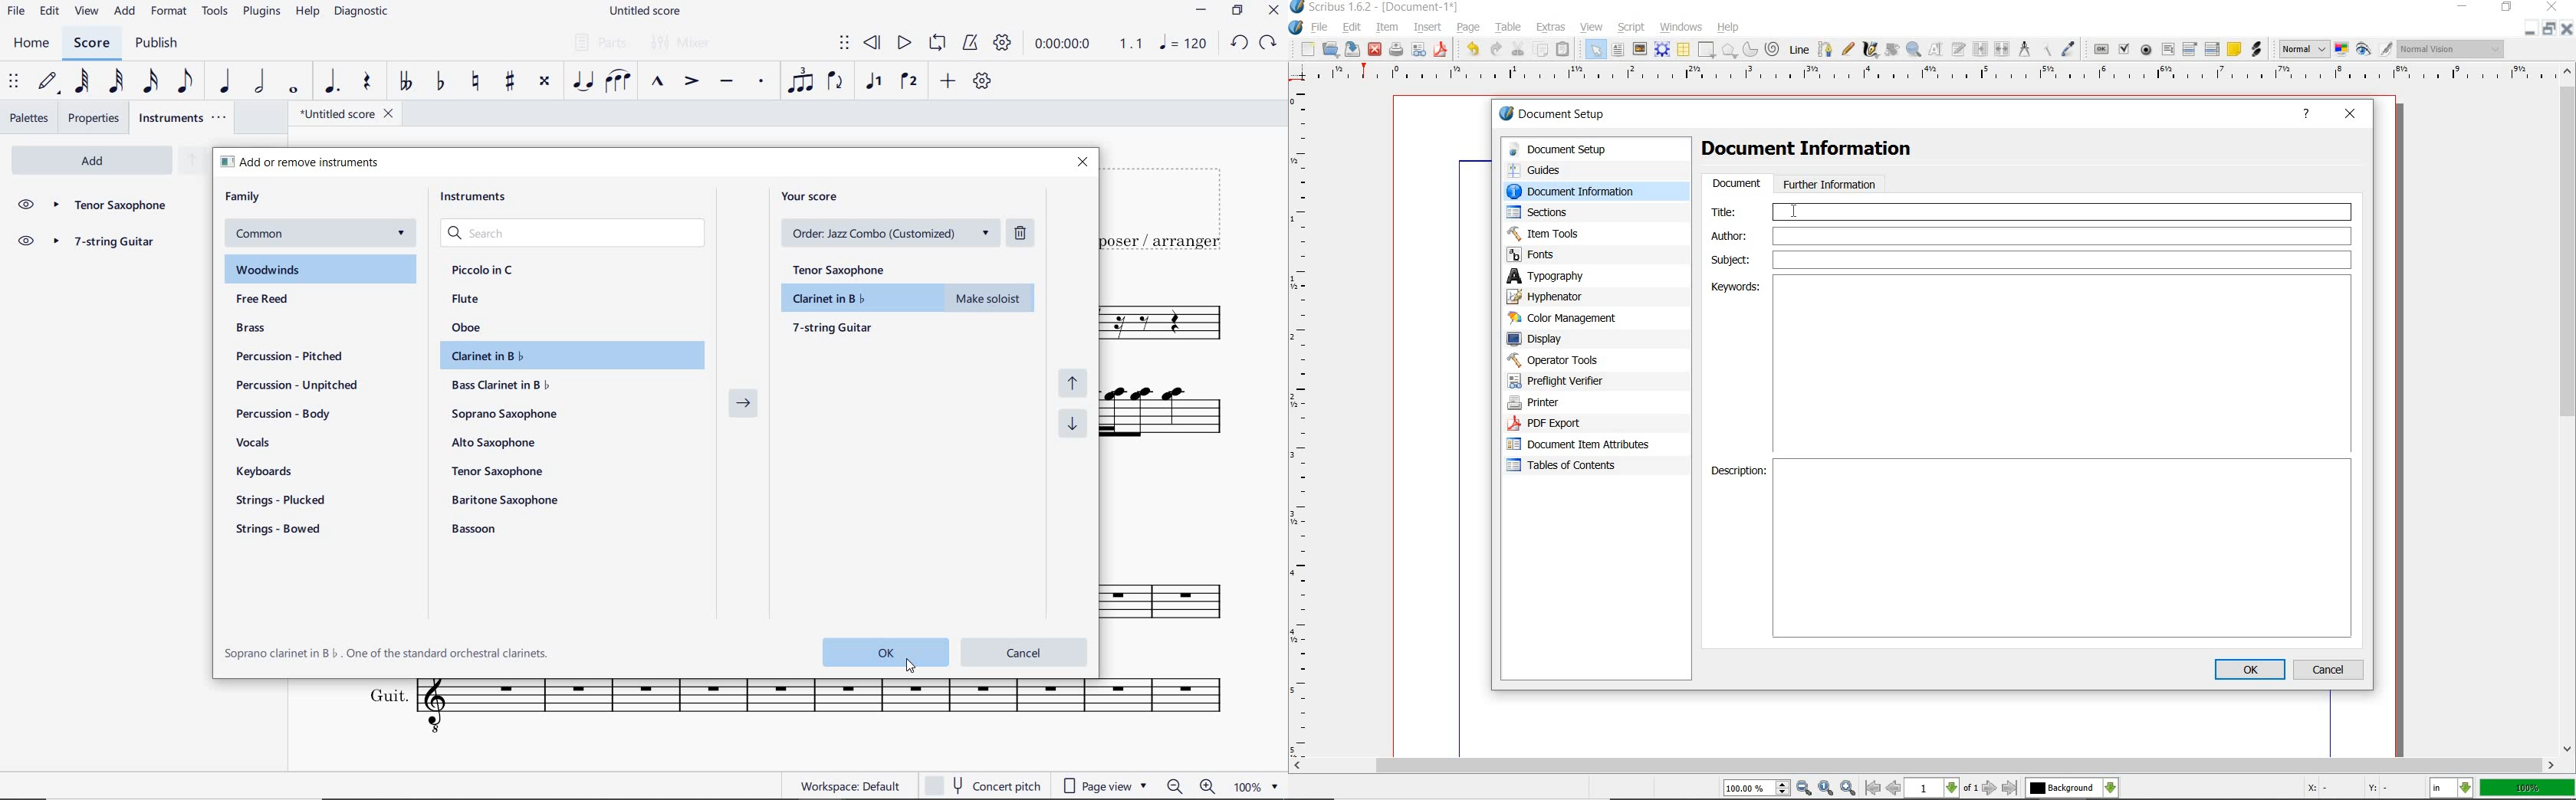 This screenshot has height=812, width=2576. What do you see at coordinates (48, 83) in the screenshot?
I see `DEFAULT (STEP TIME)` at bounding box center [48, 83].